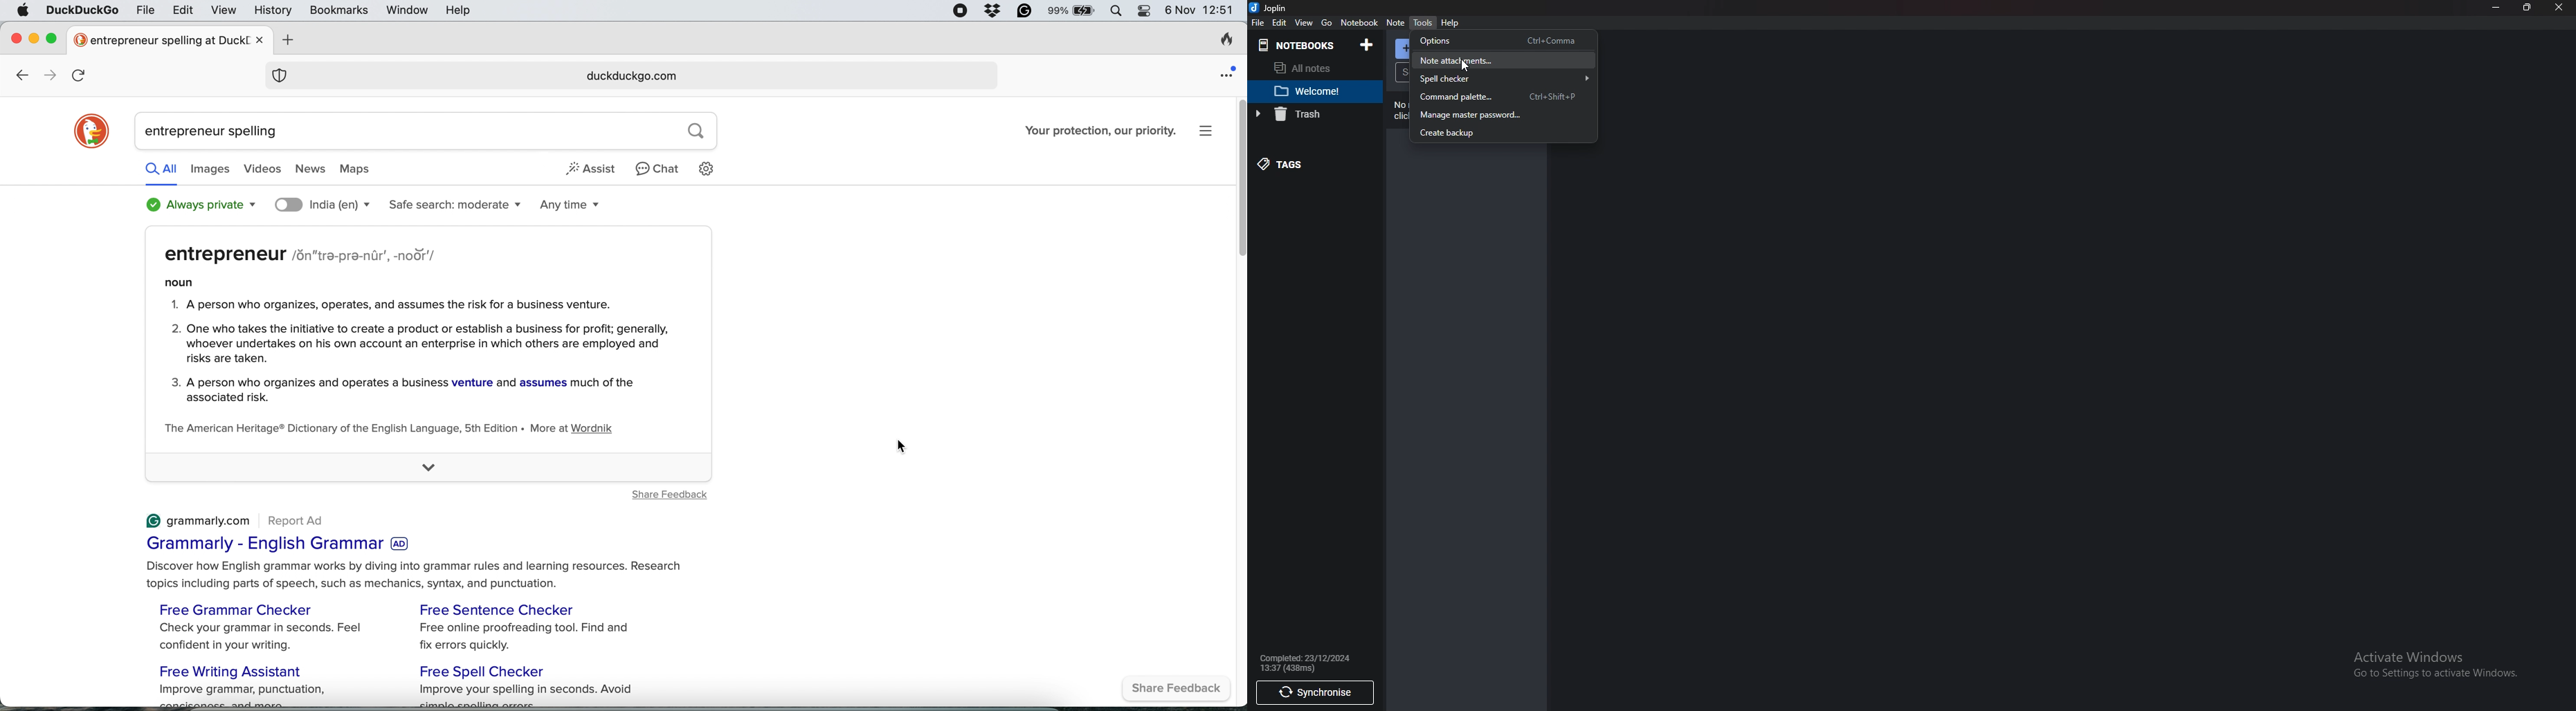 Image resolution: width=2576 pixels, height=728 pixels. I want to click on all, so click(156, 169).